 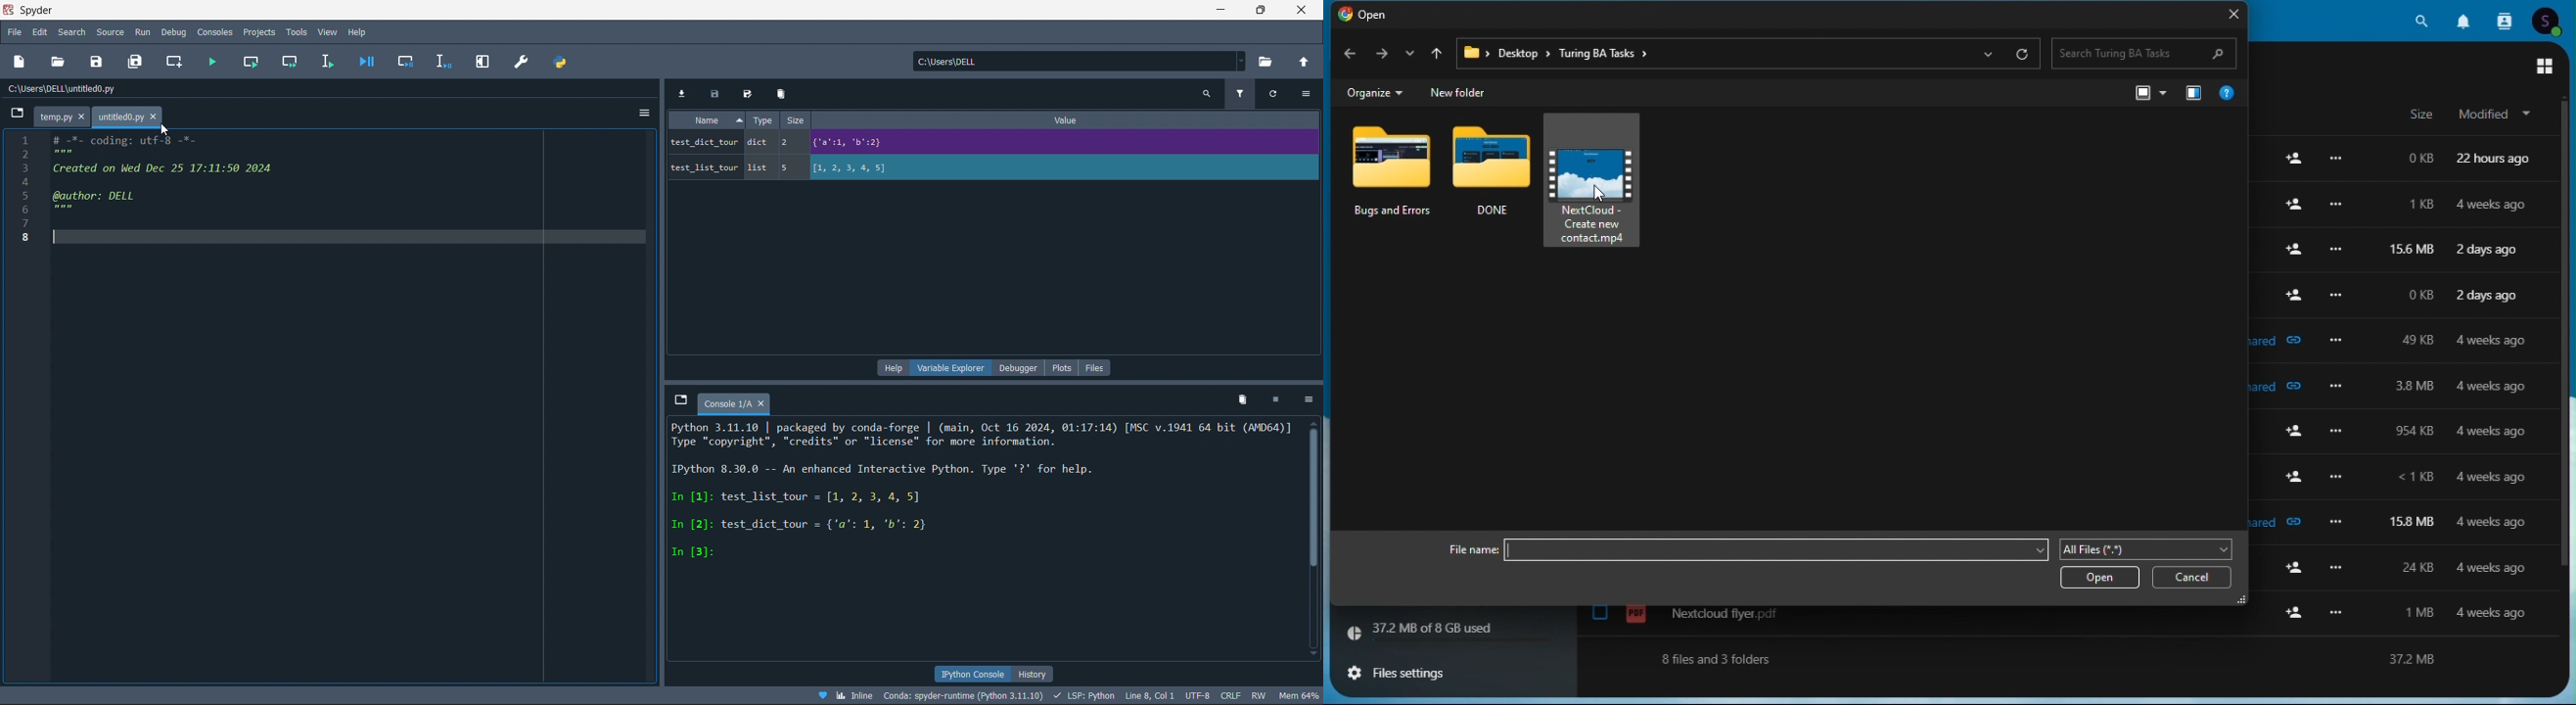 What do you see at coordinates (2338, 295) in the screenshot?
I see `more options` at bounding box center [2338, 295].